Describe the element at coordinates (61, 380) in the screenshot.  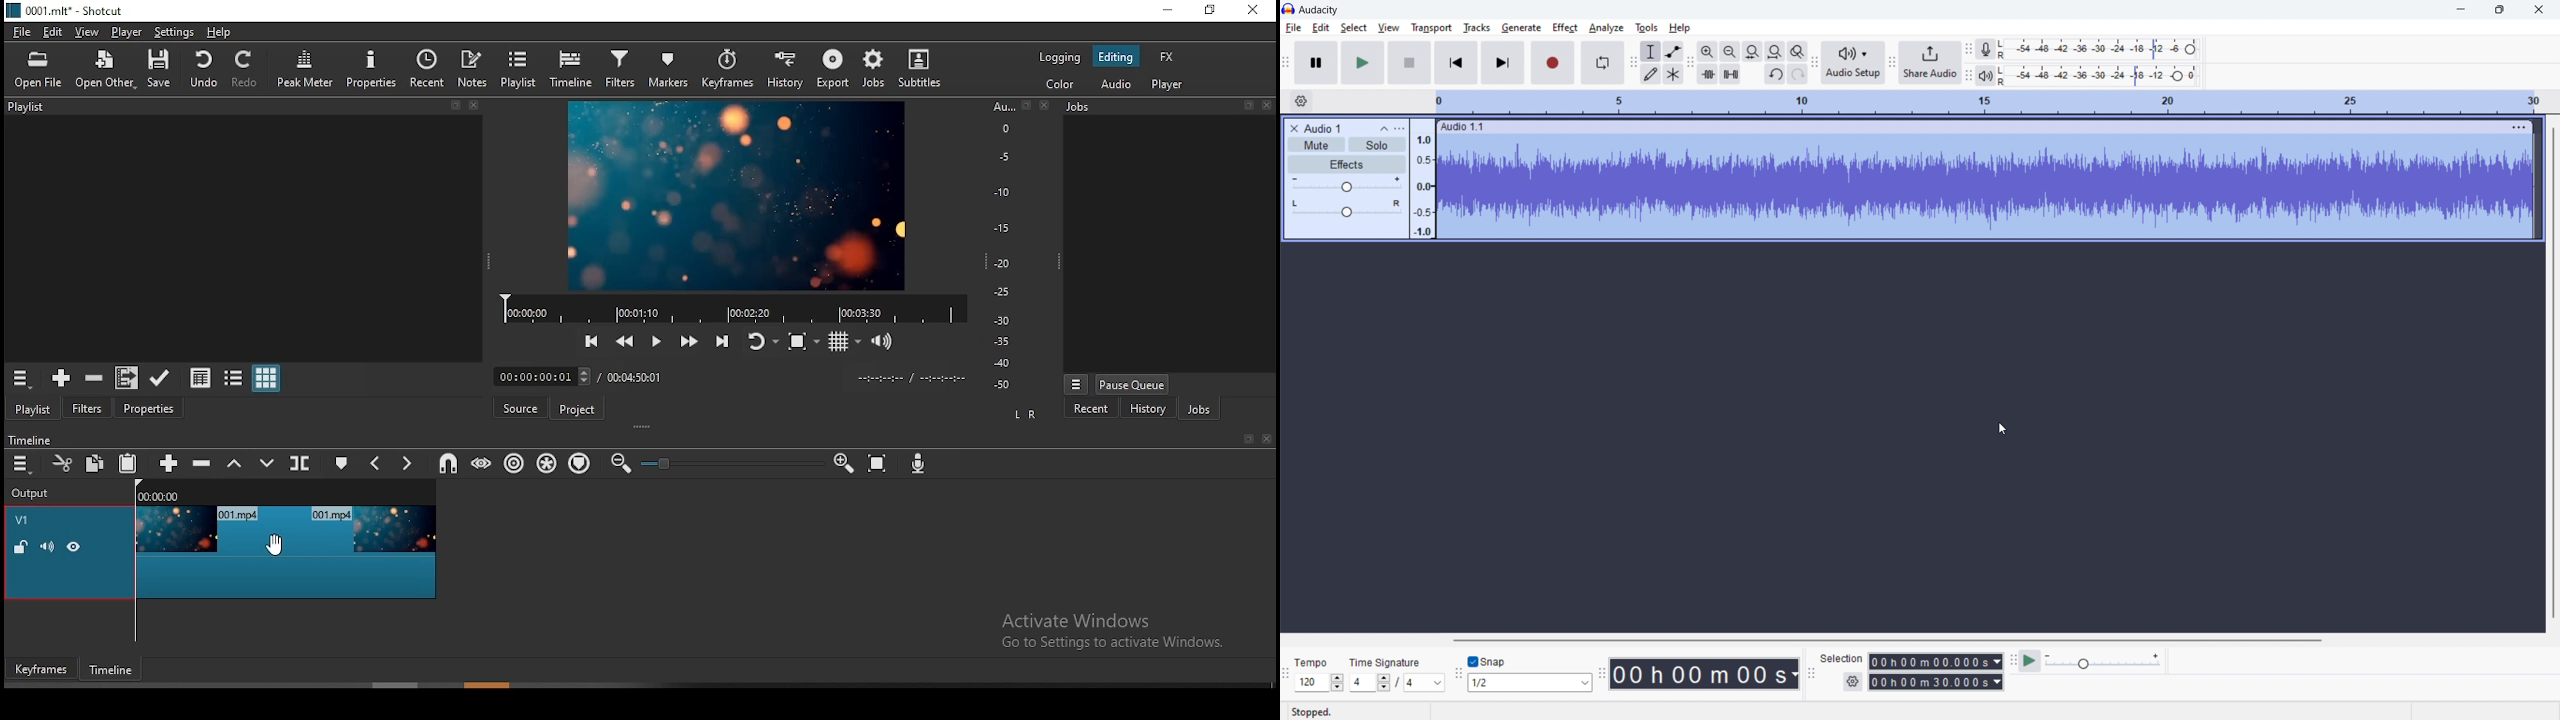
I see `add source to playlist` at that location.